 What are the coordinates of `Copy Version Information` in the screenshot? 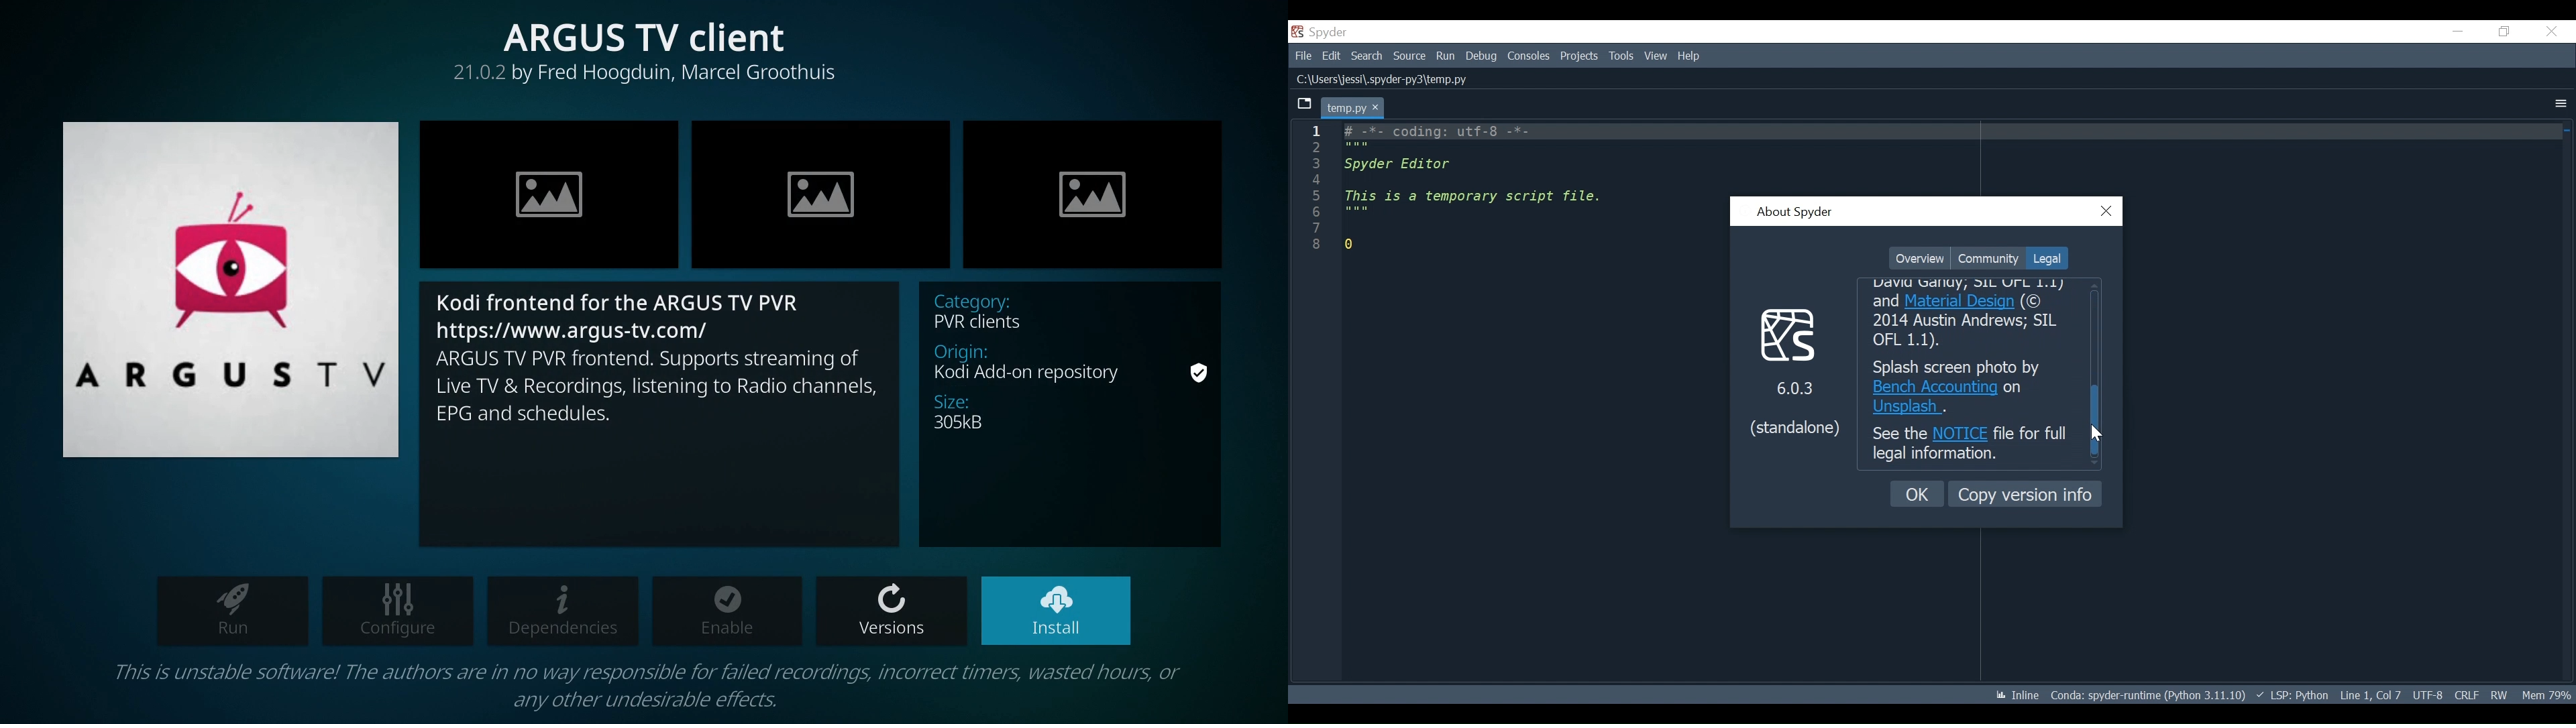 It's located at (2025, 493).